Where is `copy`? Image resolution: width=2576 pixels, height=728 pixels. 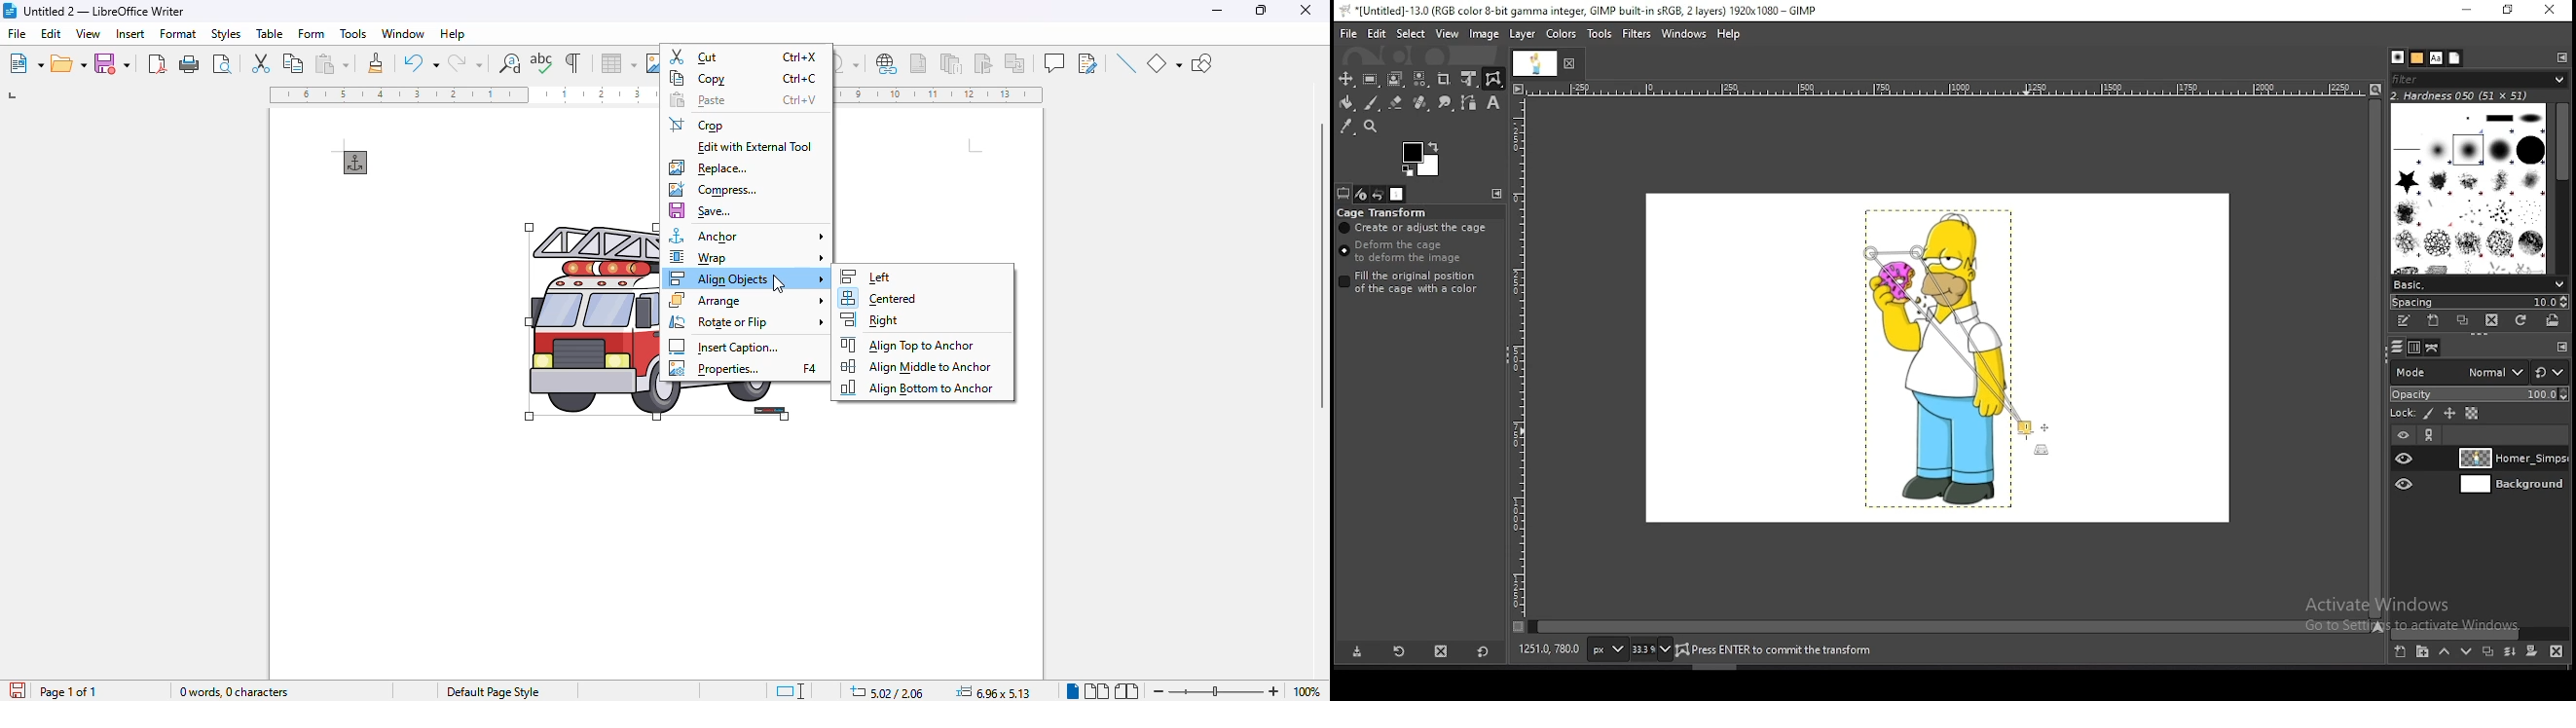 copy is located at coordinates (745, 78).